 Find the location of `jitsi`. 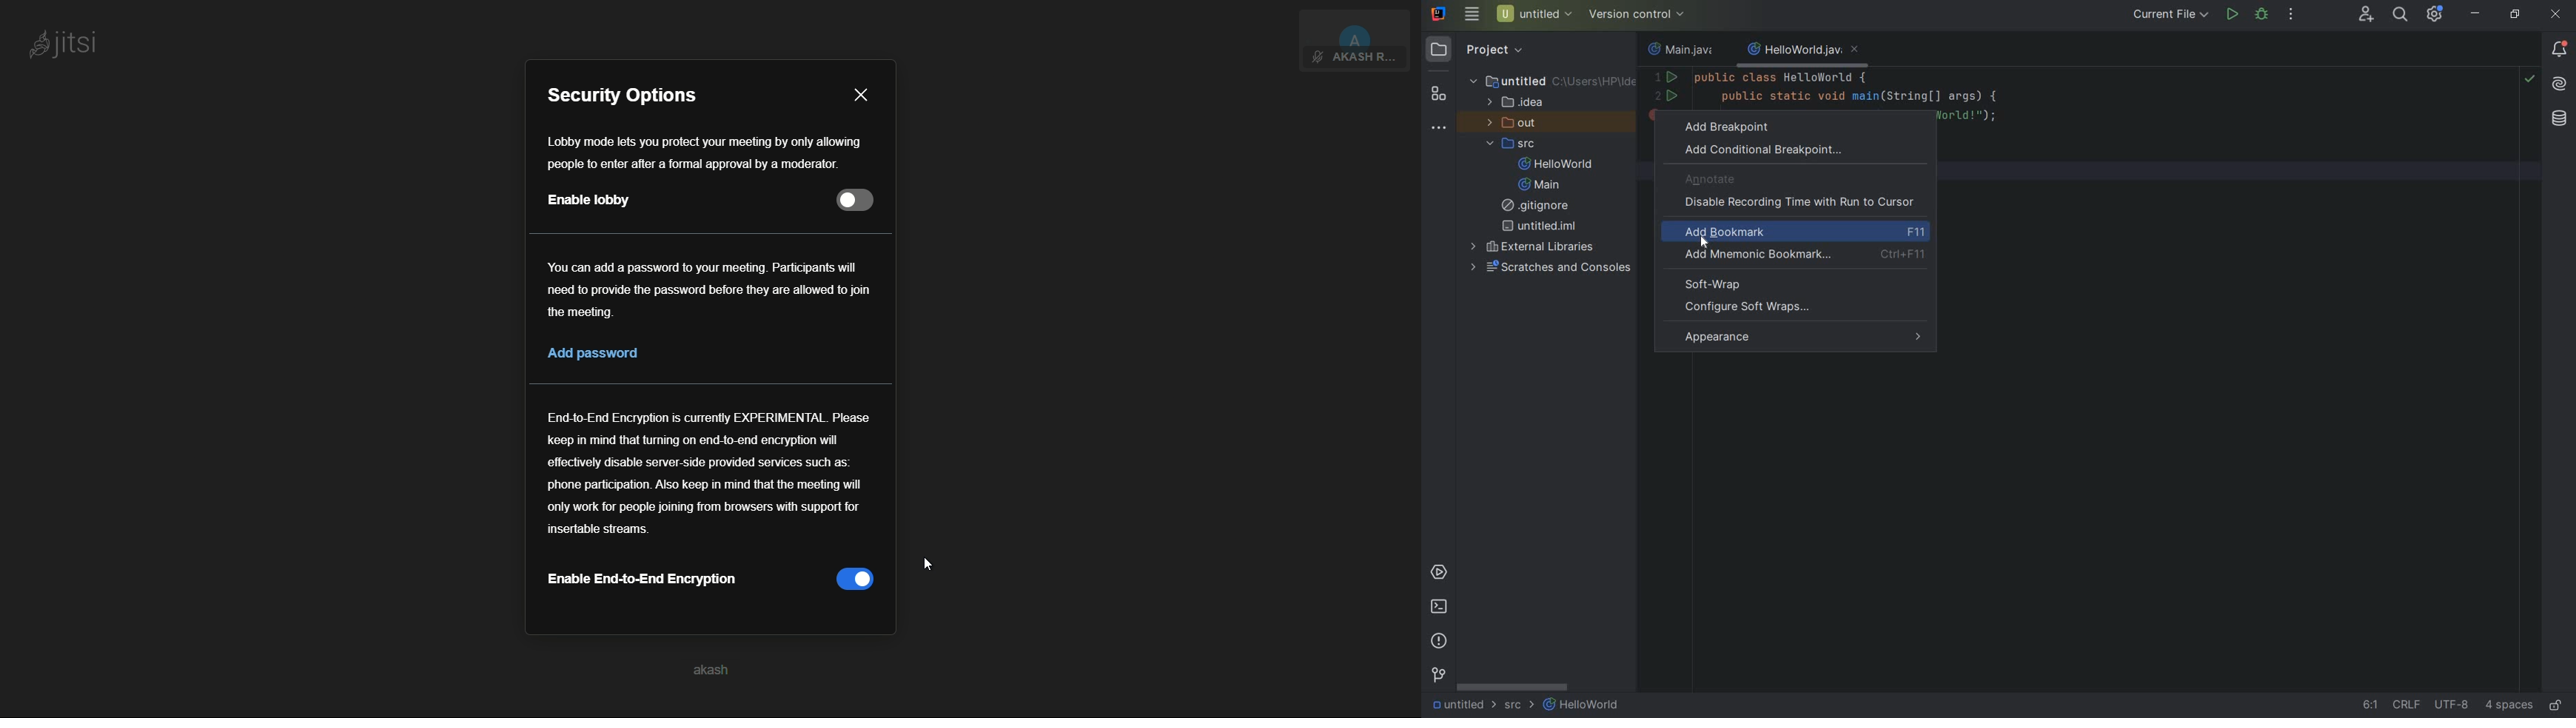

jitsi is located at coordinates (63, 47).